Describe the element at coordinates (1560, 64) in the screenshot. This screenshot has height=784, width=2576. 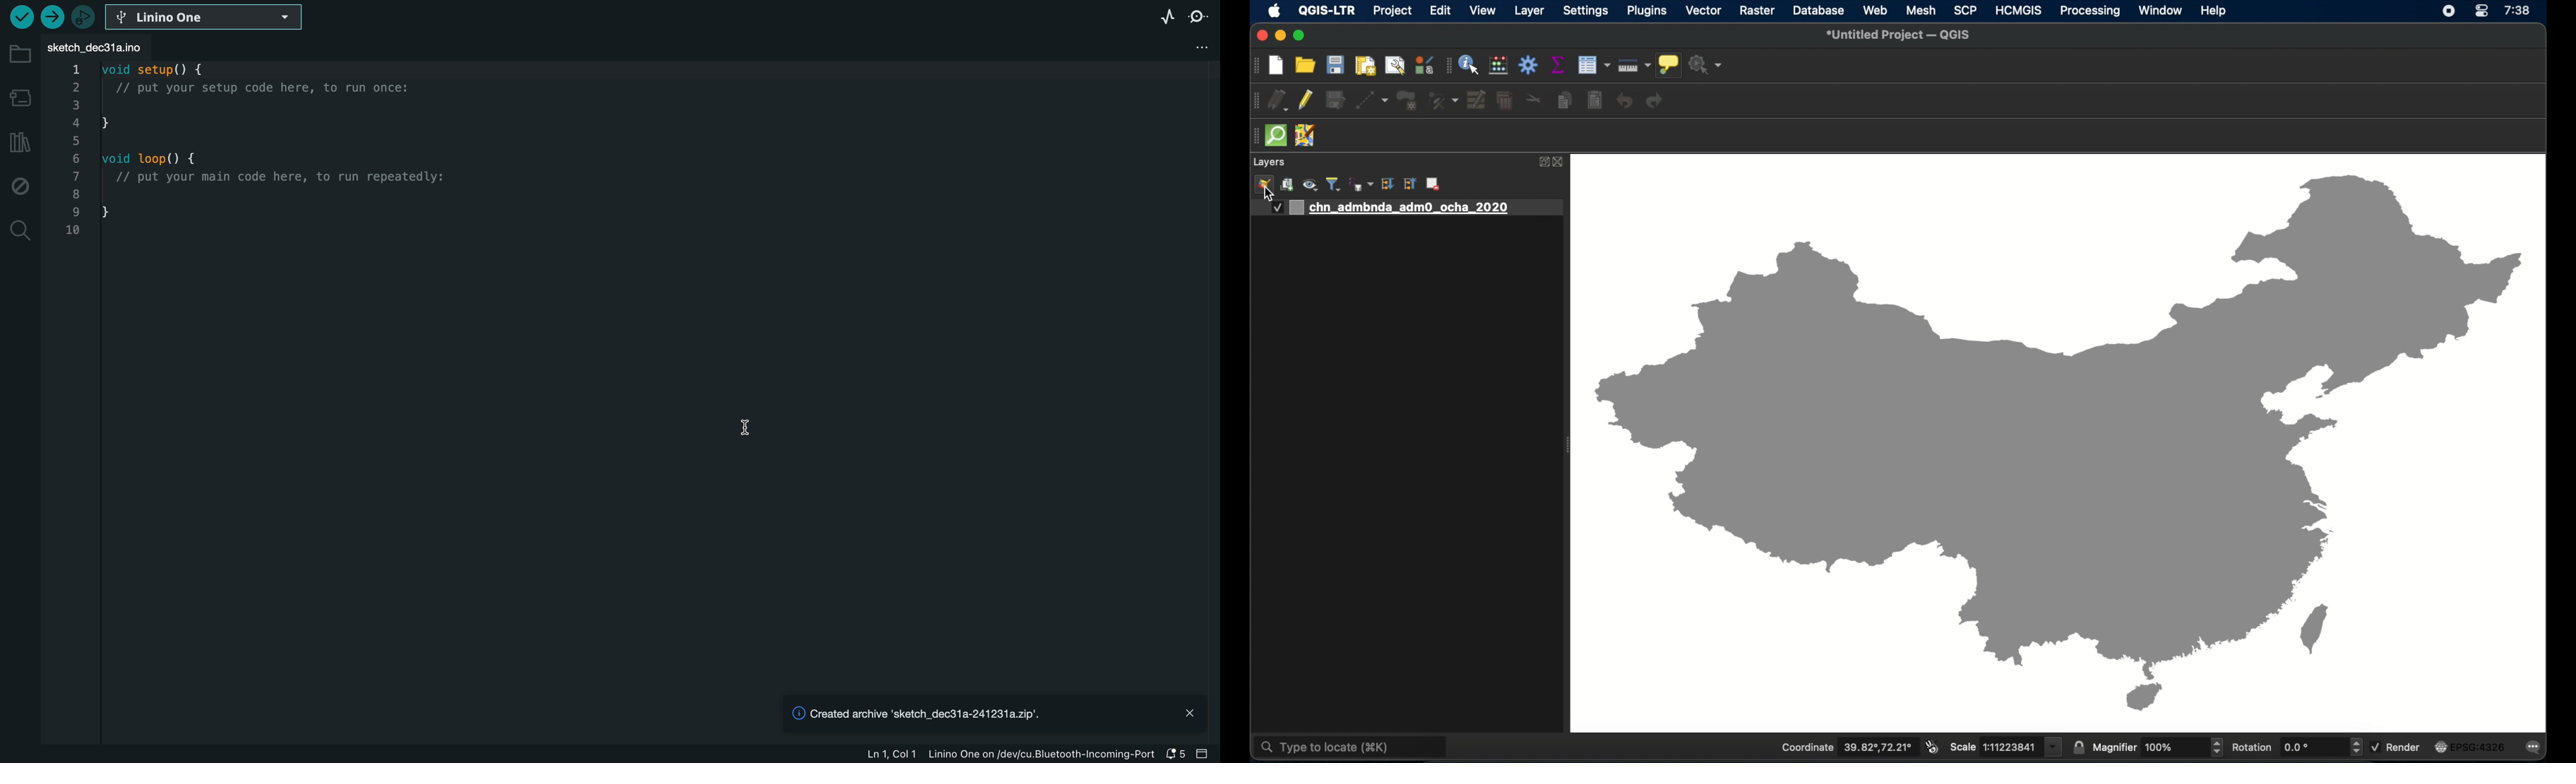
I see `show statistical summary` at that location.